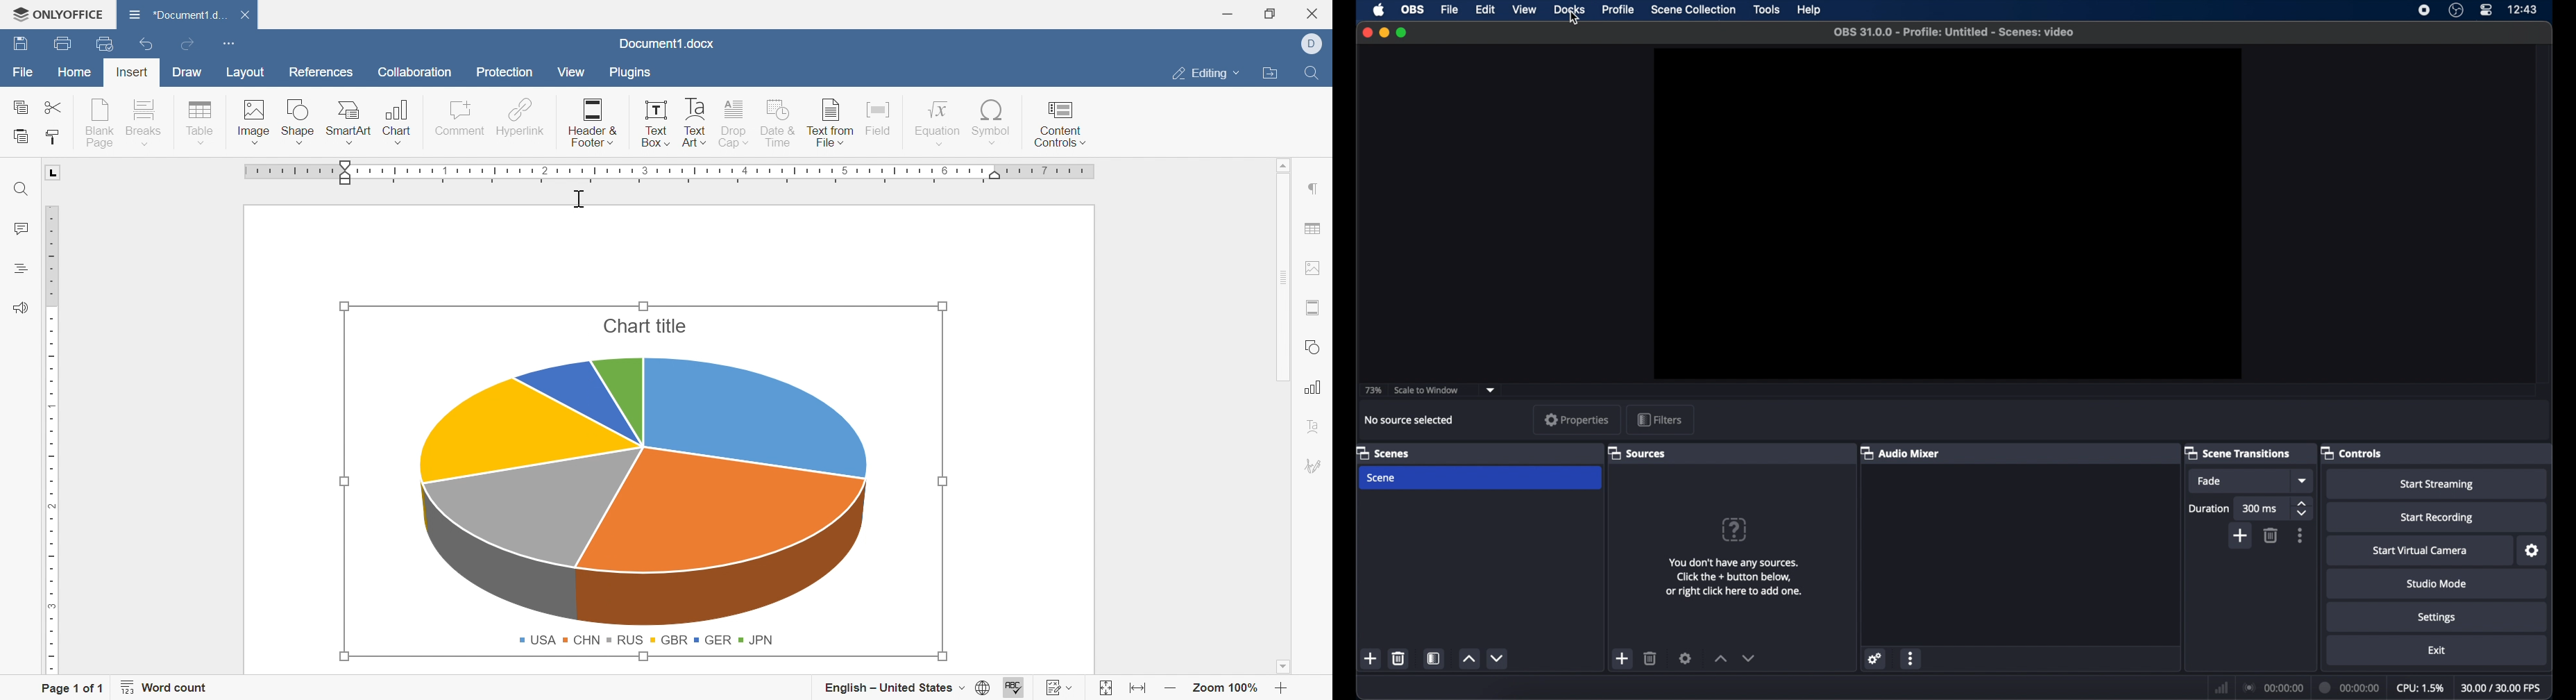 This screenshot has height=700, width=2576. Describe the element at coordinates (2272, 535) in the screenshot. I see `delete` at that location.